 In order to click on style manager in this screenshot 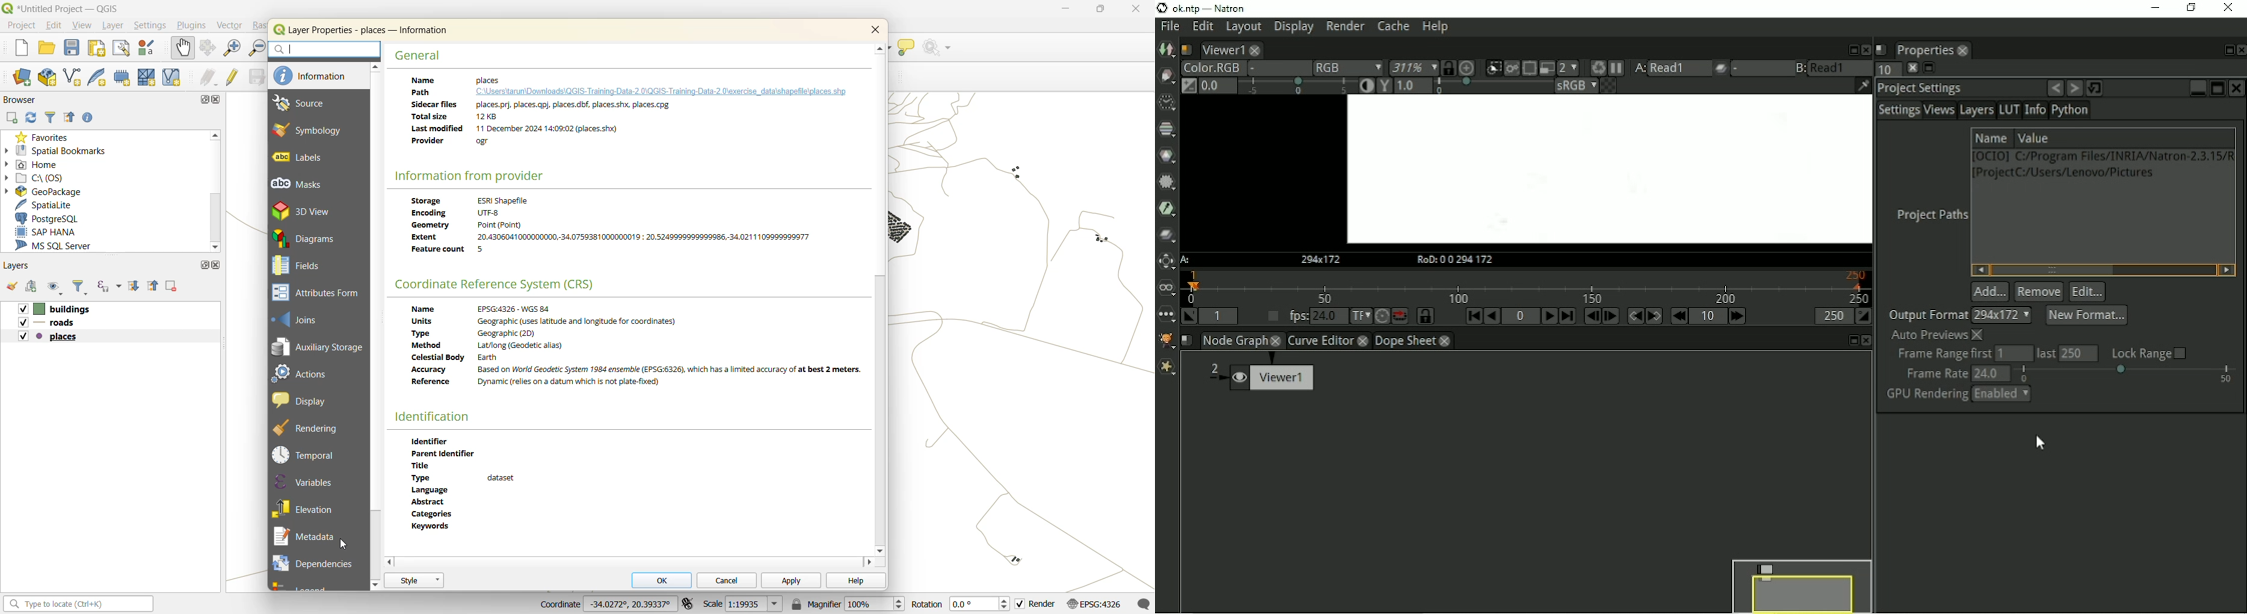, I will do `click(149, 49)`.